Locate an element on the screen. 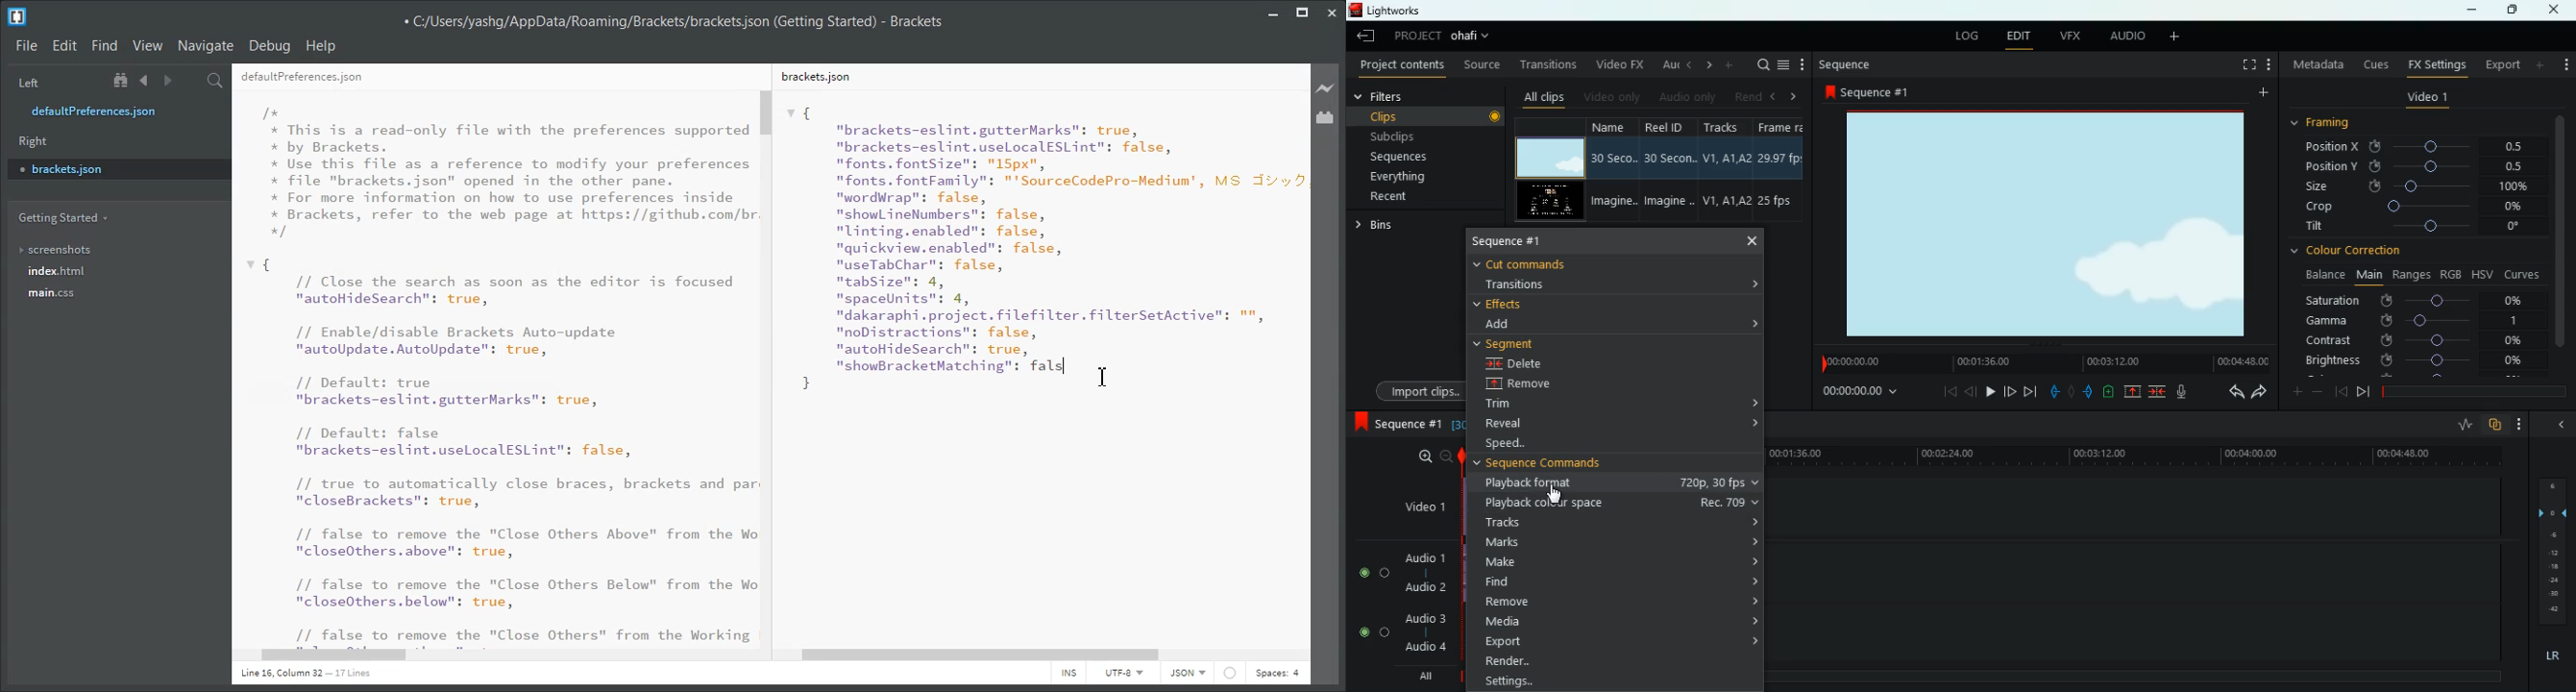  Maximize is located at coordinates (1302, 10).